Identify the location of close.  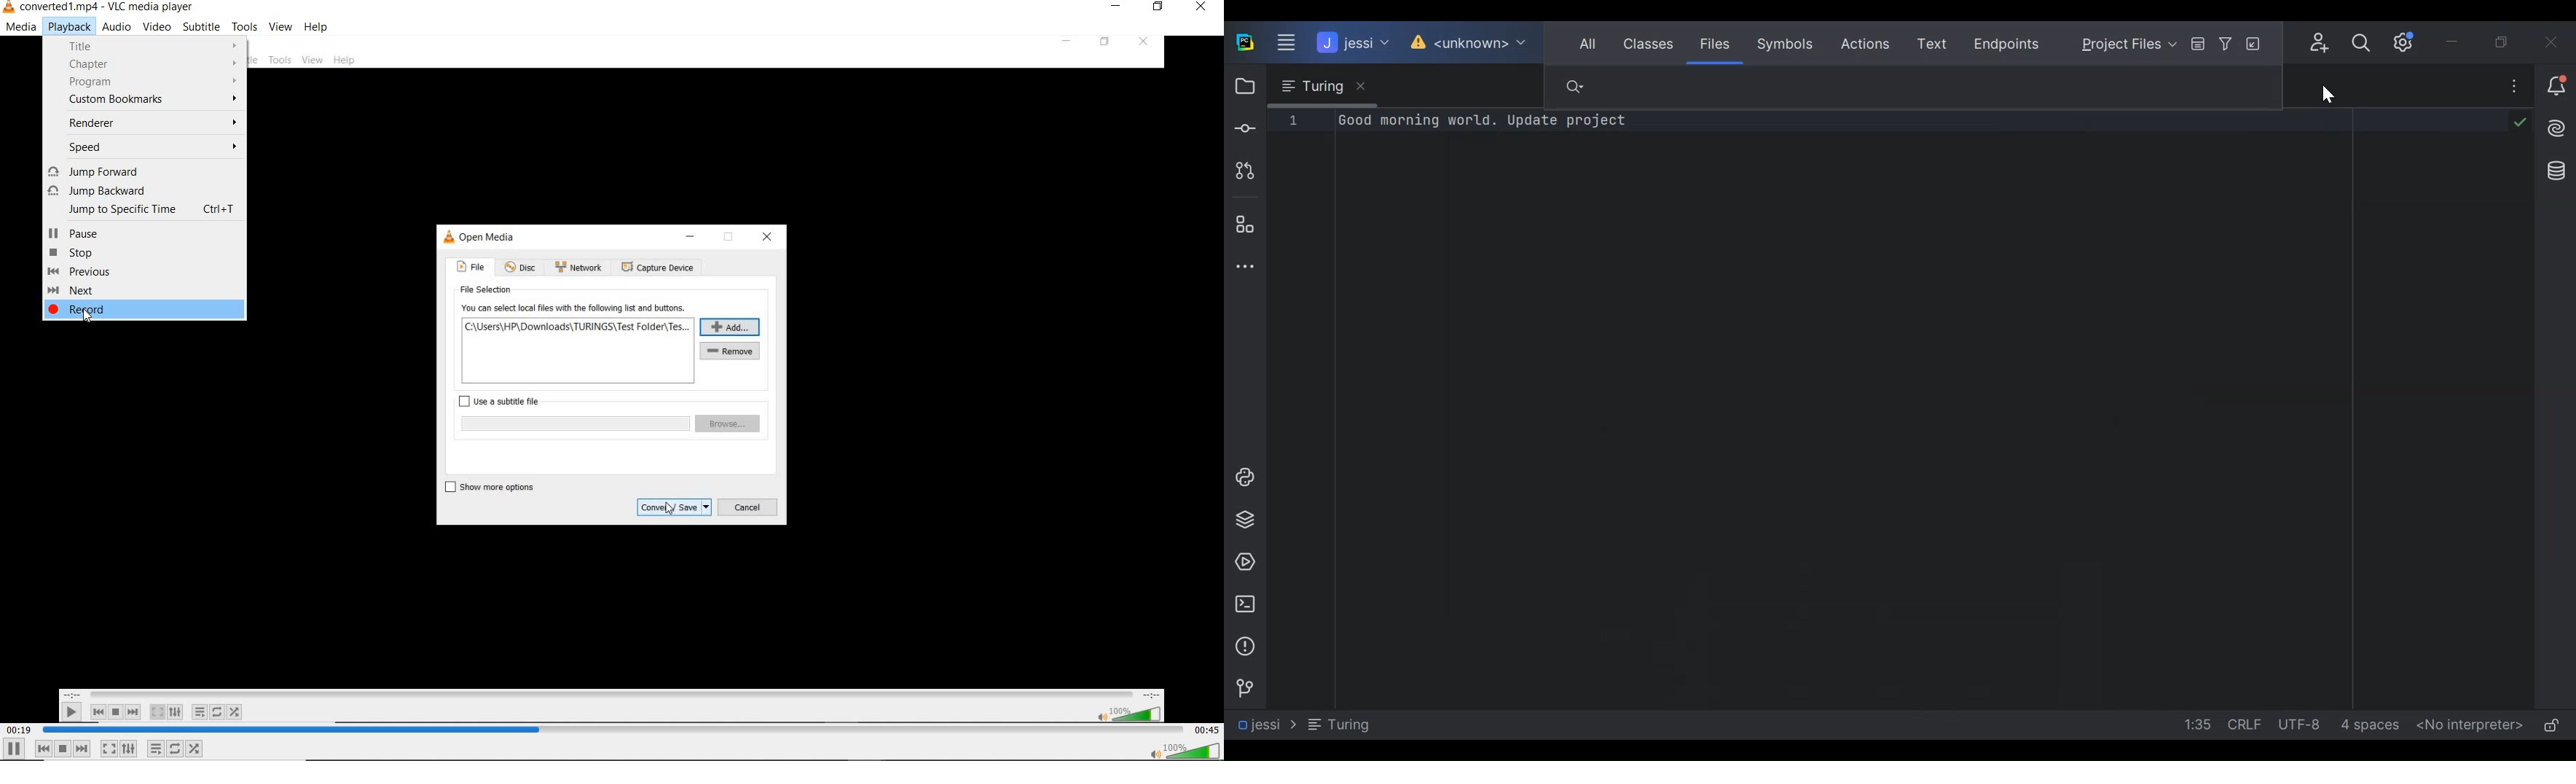
(1200, 8).